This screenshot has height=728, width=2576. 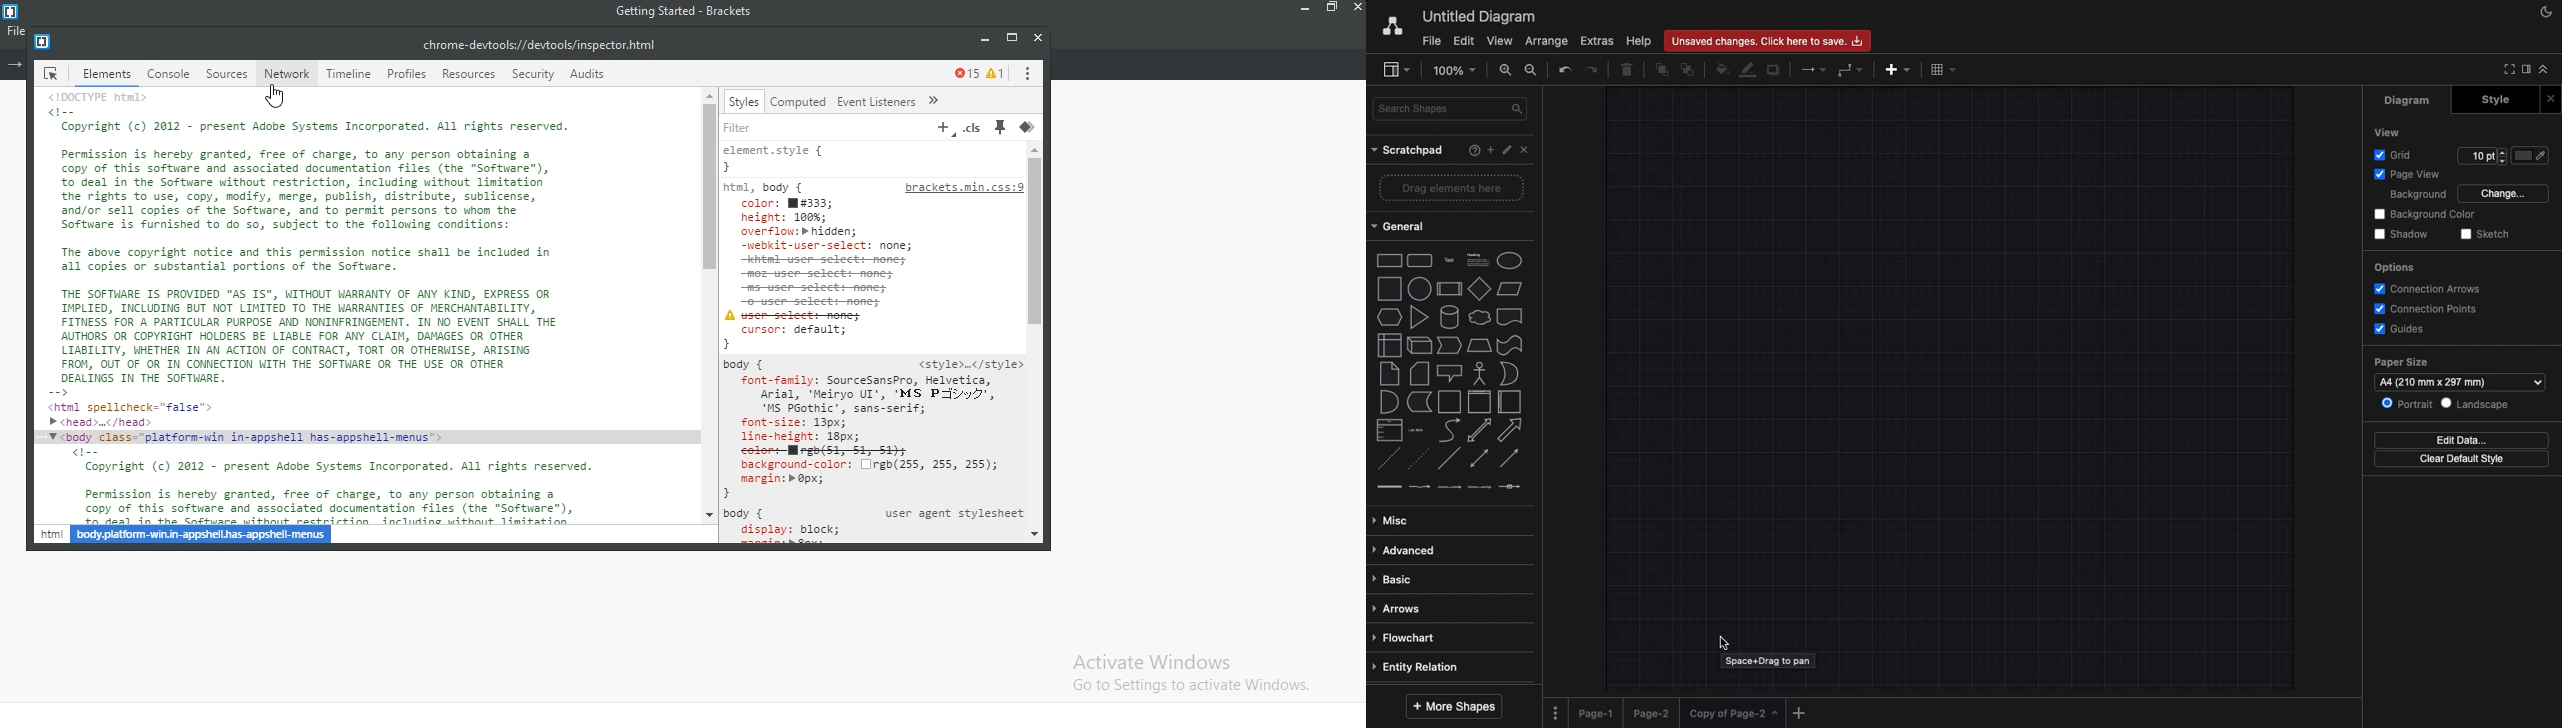 What do you see at coordinates (1639, 42) in the screenshot?
I see `Help` at bounding box center [1639, 42].